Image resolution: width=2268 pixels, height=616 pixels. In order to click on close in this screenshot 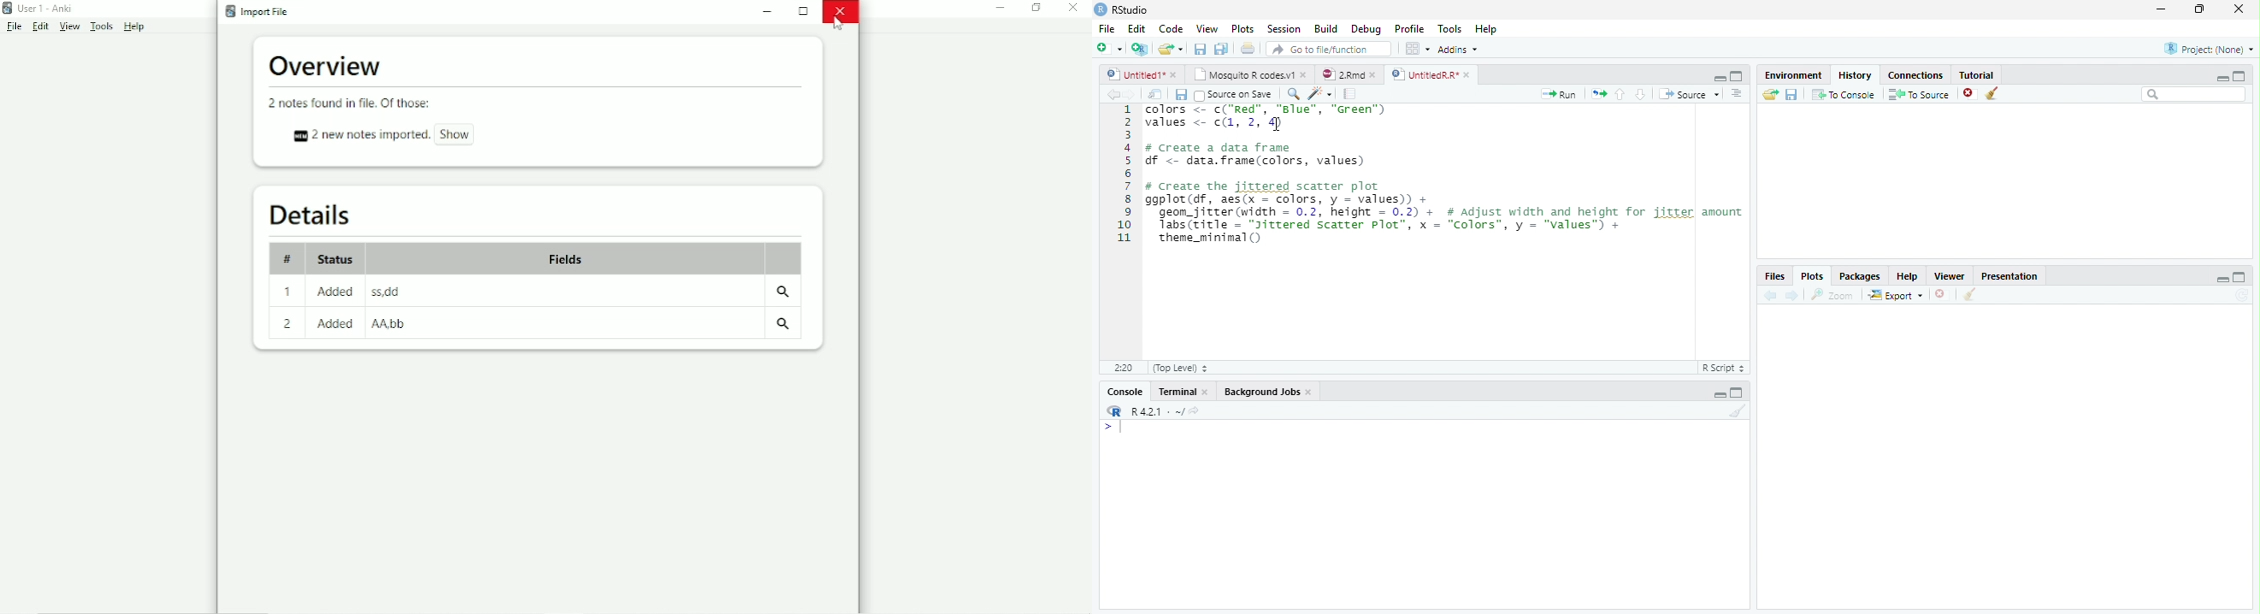, I will do `click(1173, 75)`.